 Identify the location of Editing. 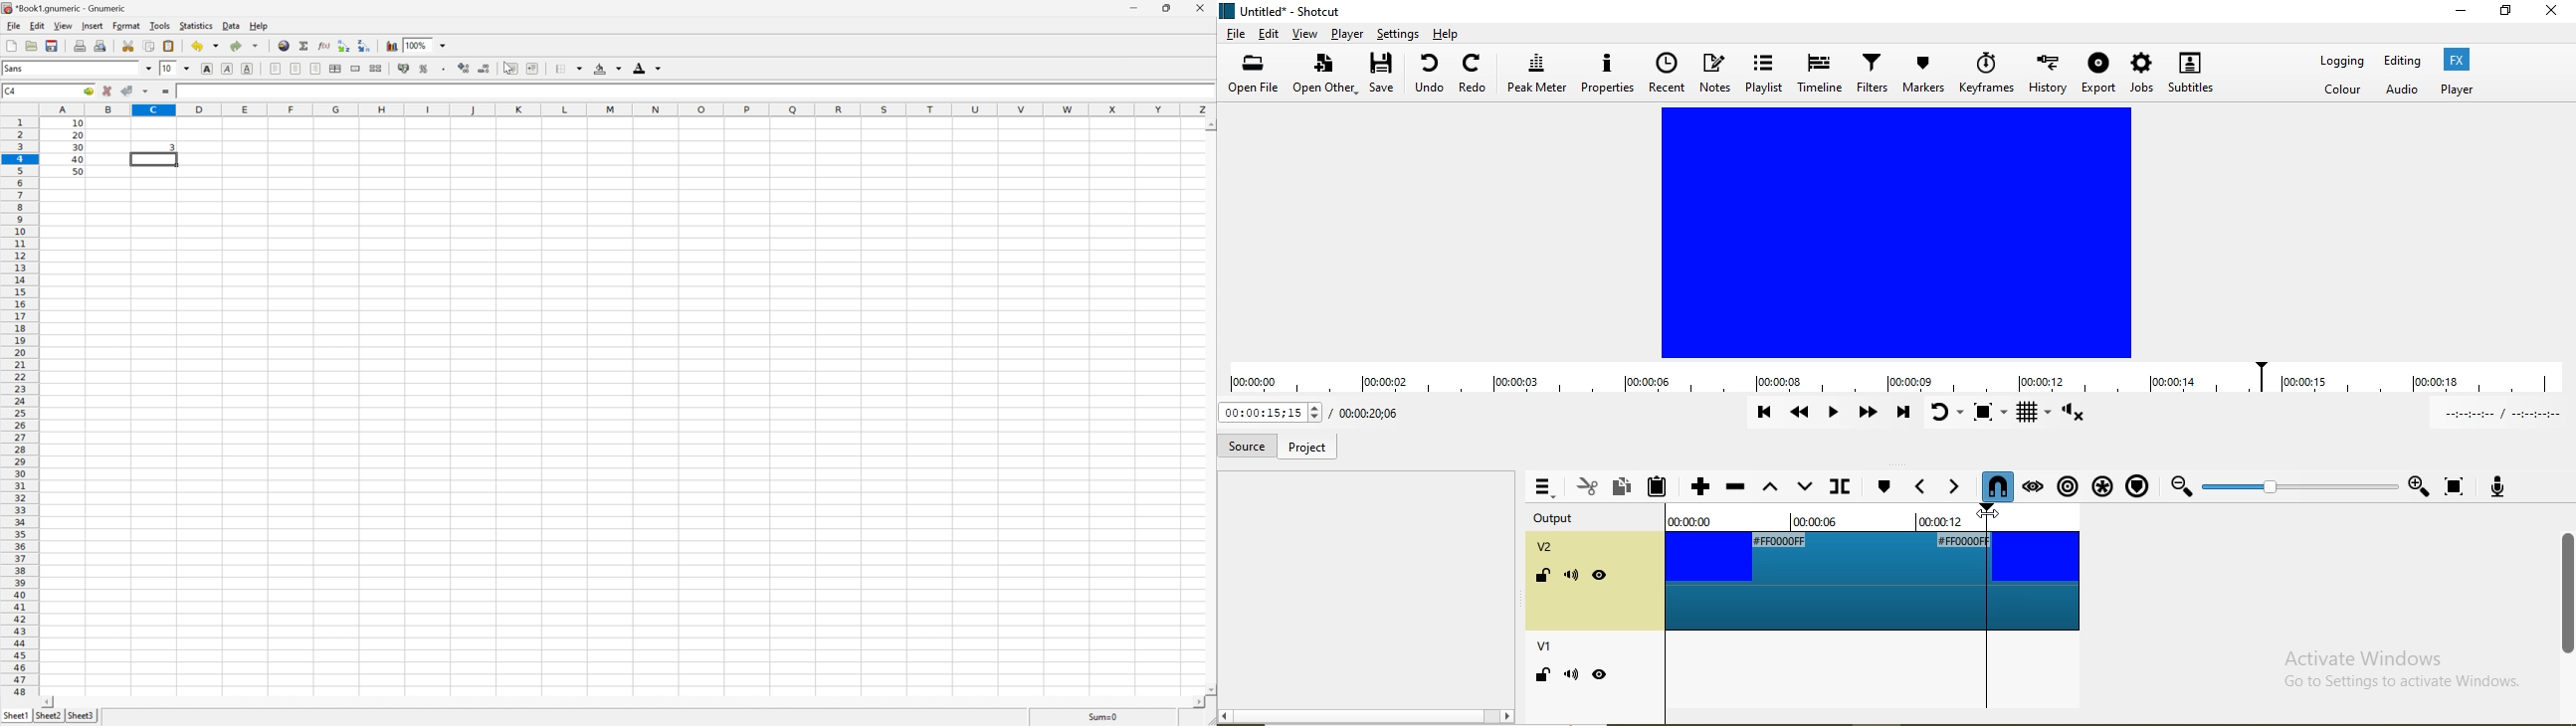
(2402, 61).